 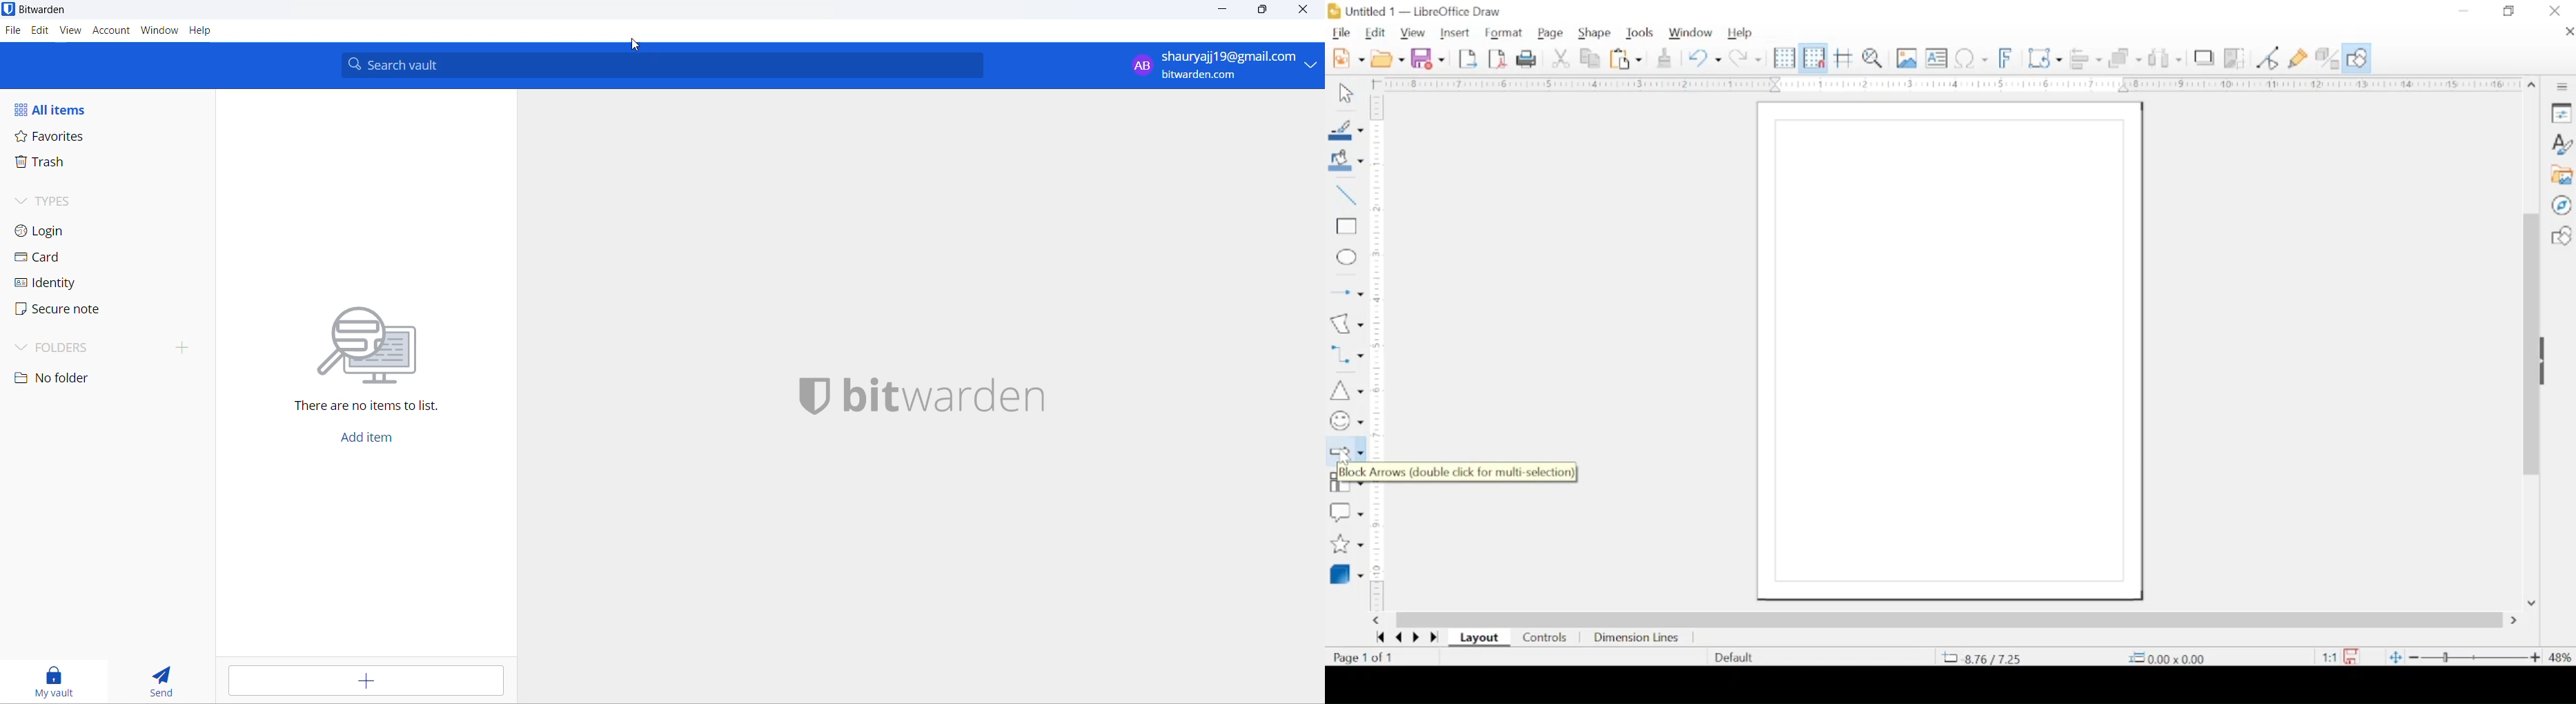 I want to click on rectangle, so click(x=1346, y=227).